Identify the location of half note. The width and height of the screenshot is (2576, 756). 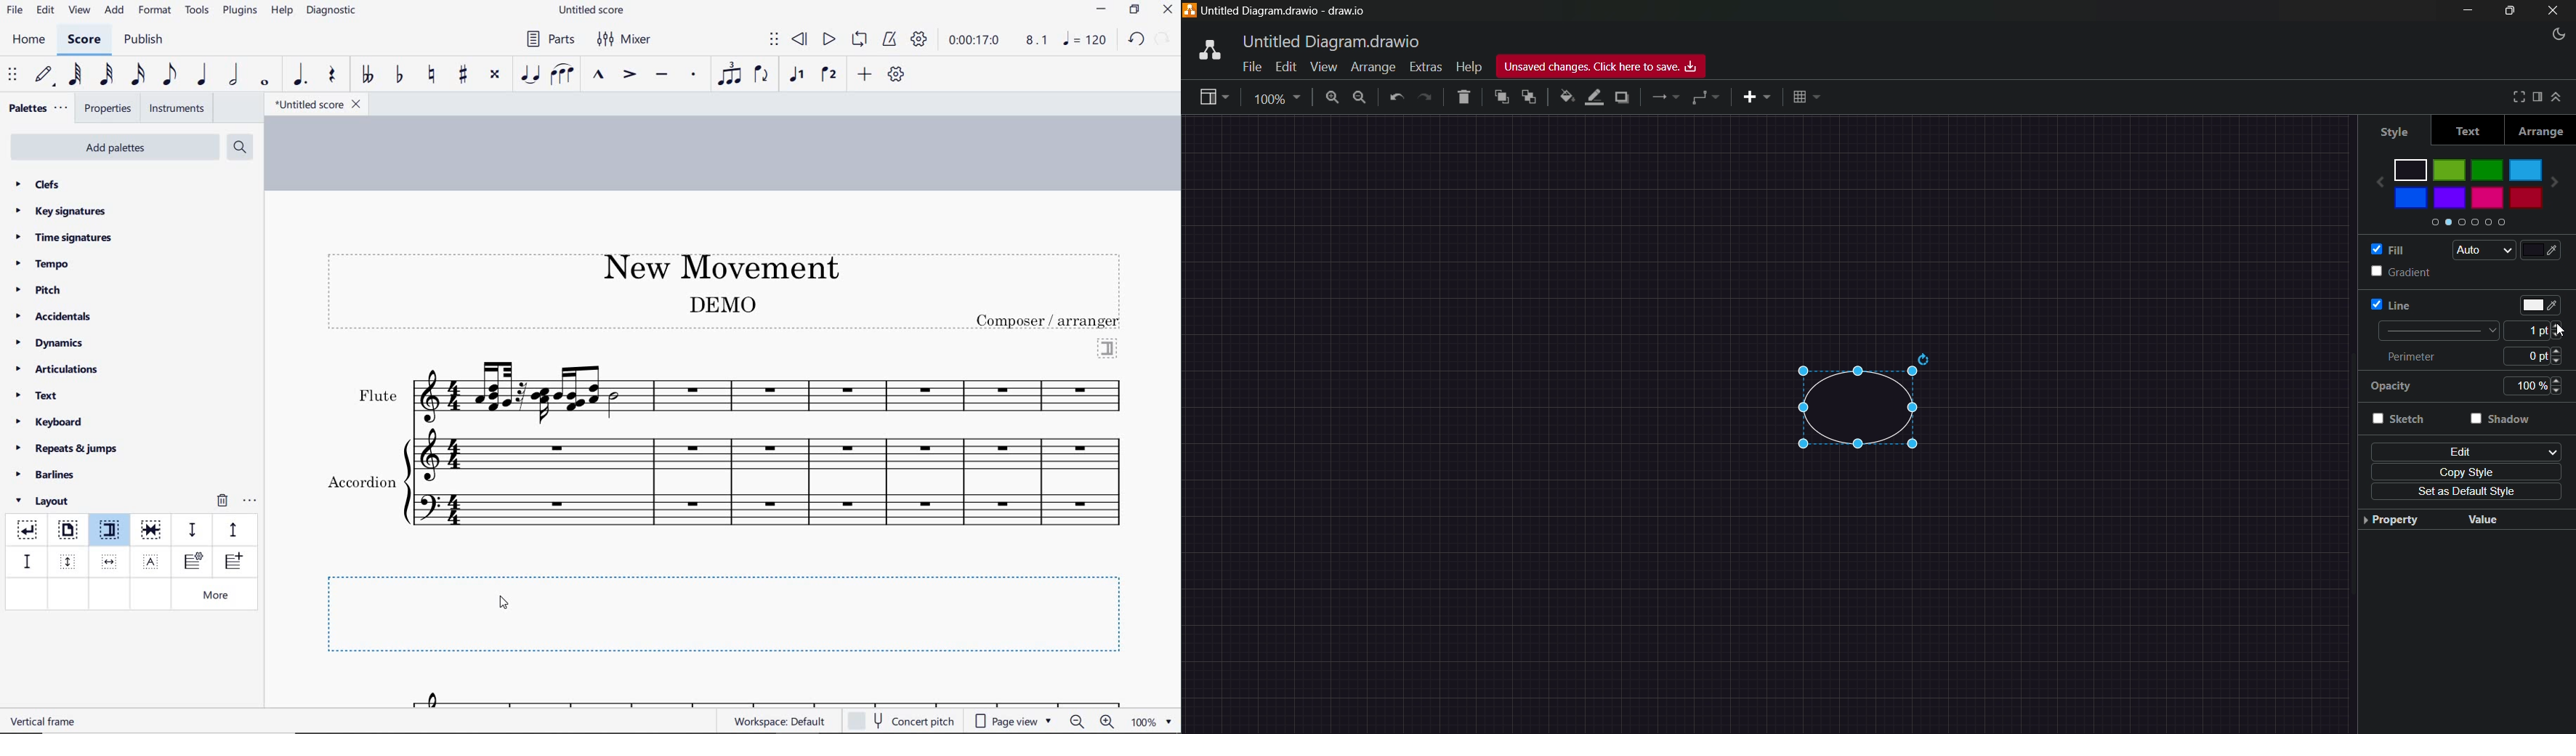
(233, 75).